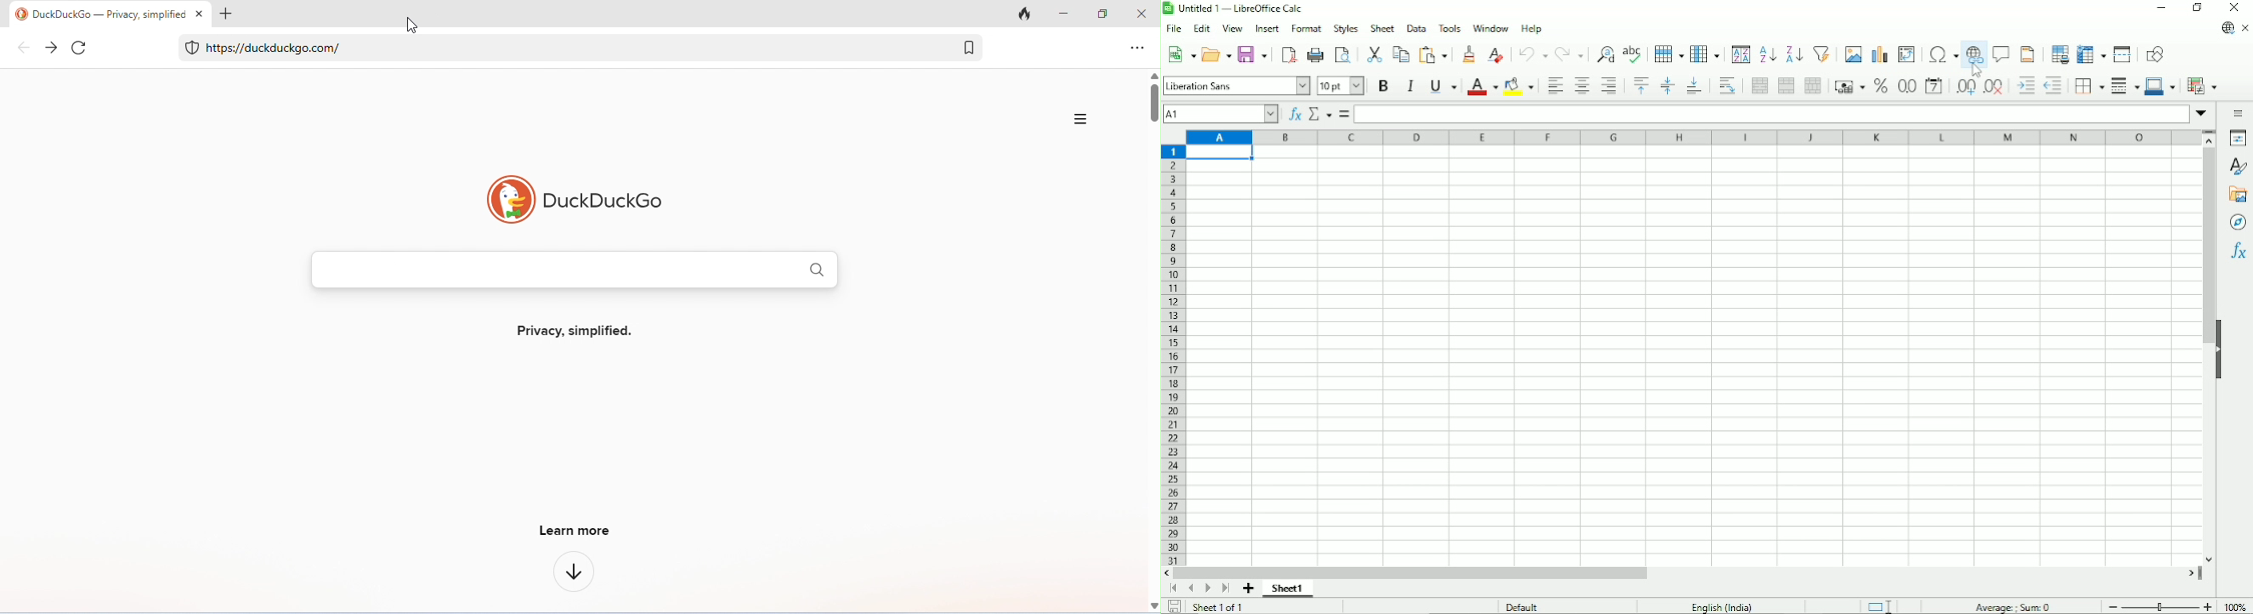 The height and width of the screenshot is (616, 2268). What do you see at coordinates (2238, 254) in the screenshot?
I see `Functions` at bounding box center [2238, 254].